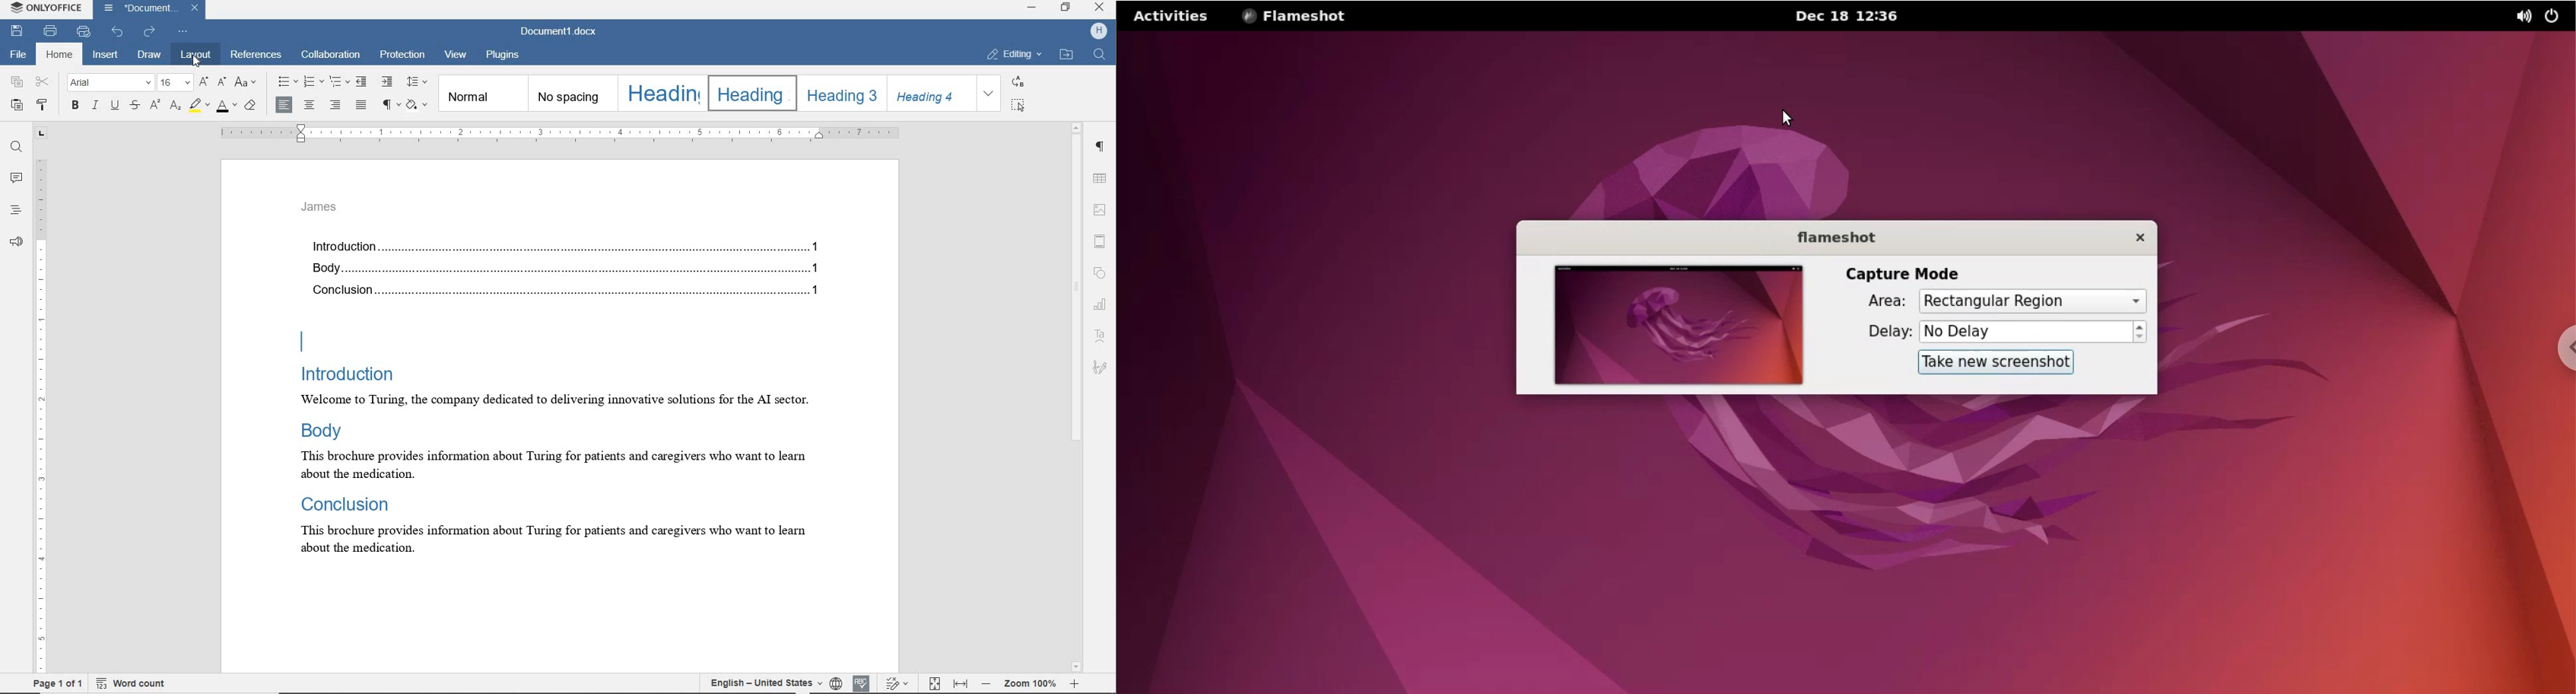 The height and width of the screenshot is (700, 2576). Describe the element at coordinates (17, 30) in the screenshot. I see `save` at that location.